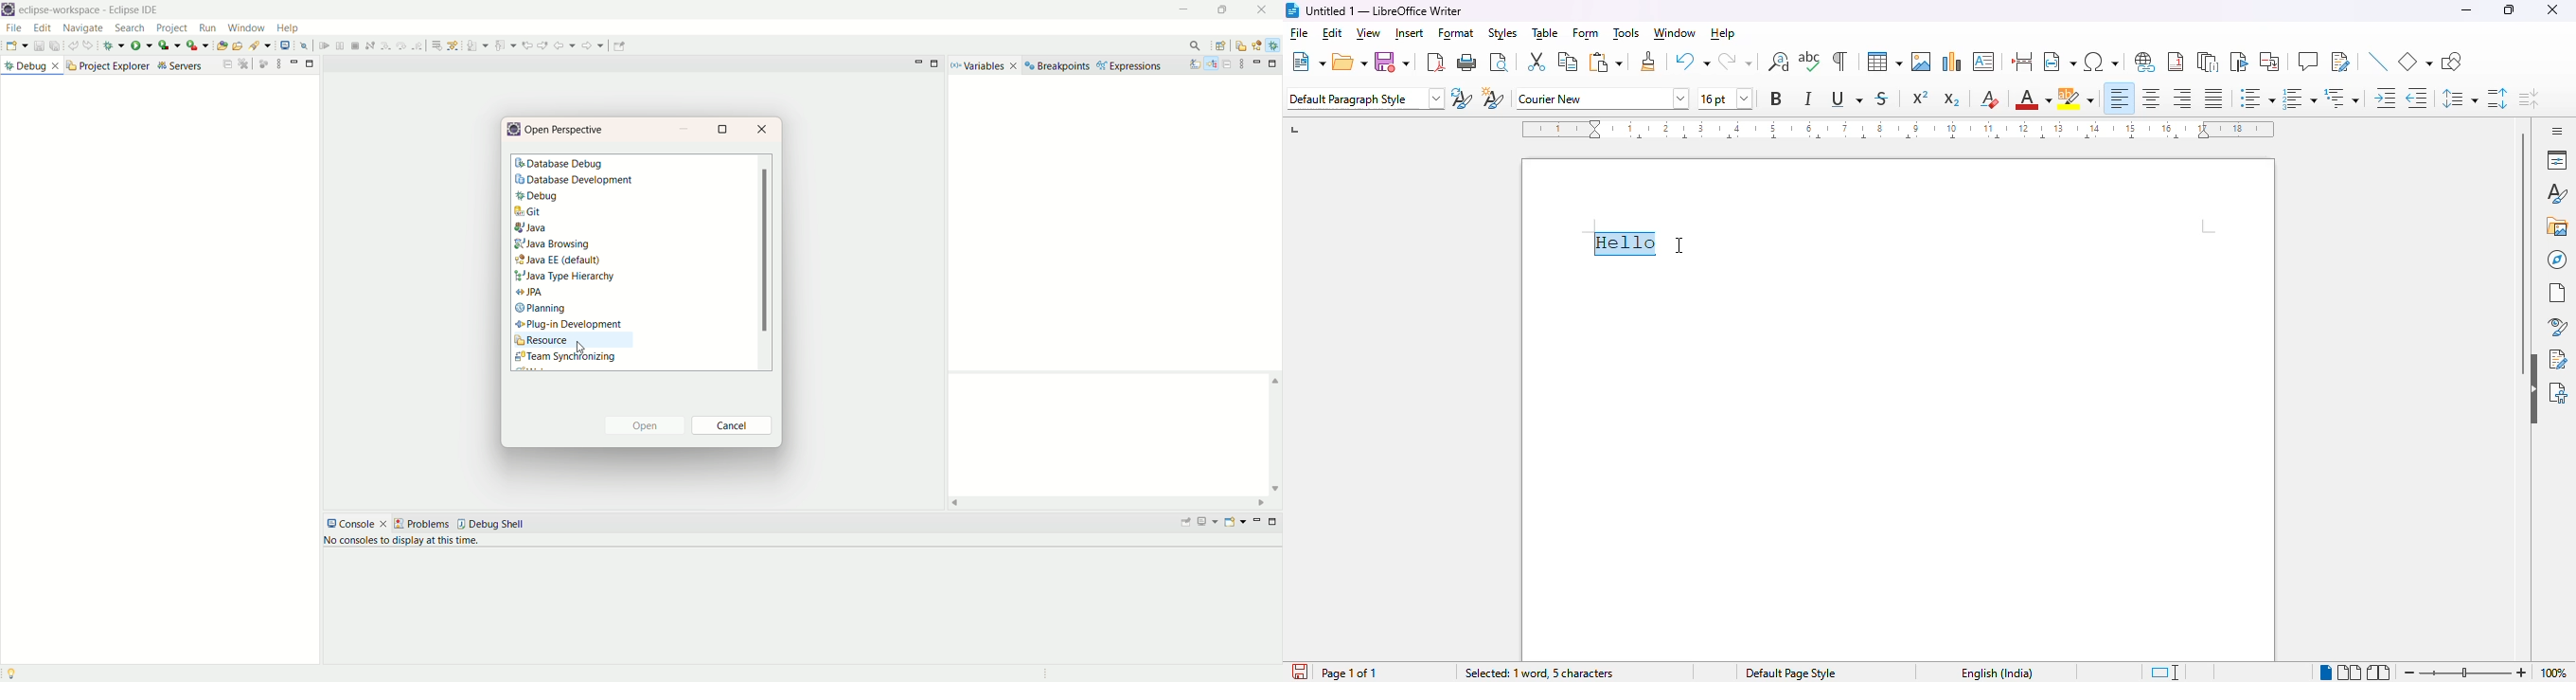 This screenshot has width=2576, height=700. I want to click on java browsing, so click(553, 243).